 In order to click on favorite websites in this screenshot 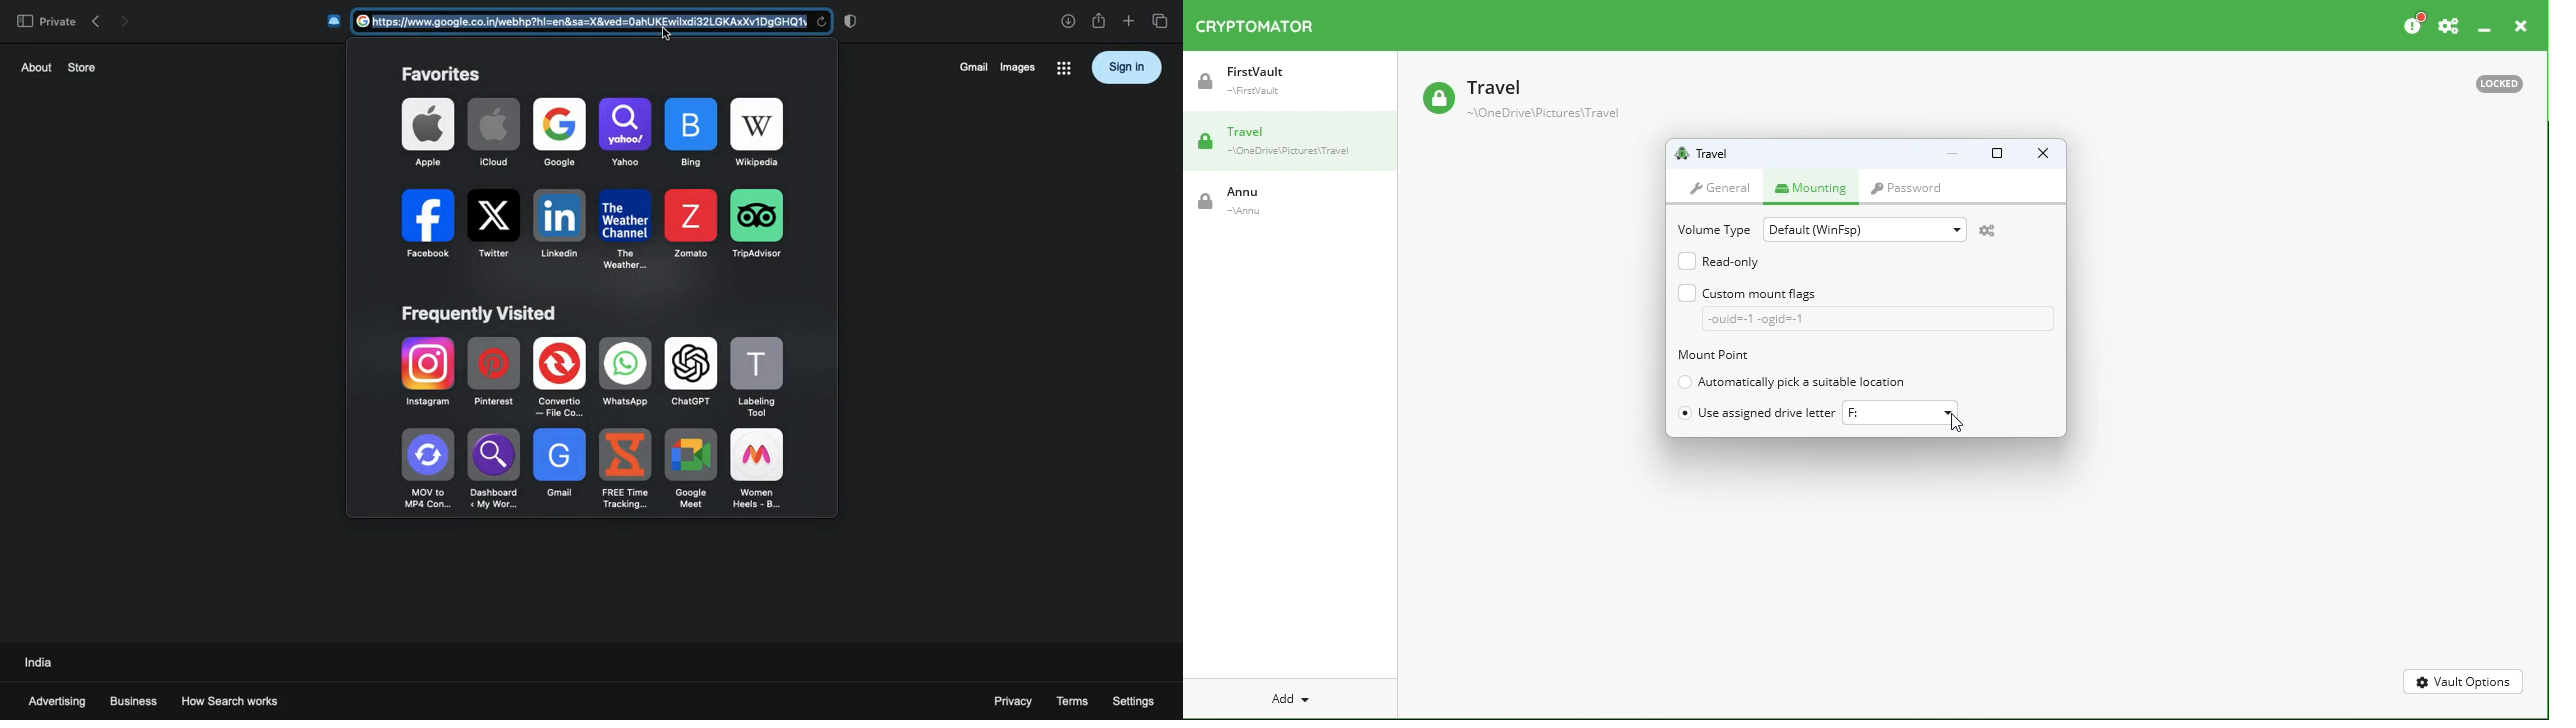, I will do `click(588, 187)`.